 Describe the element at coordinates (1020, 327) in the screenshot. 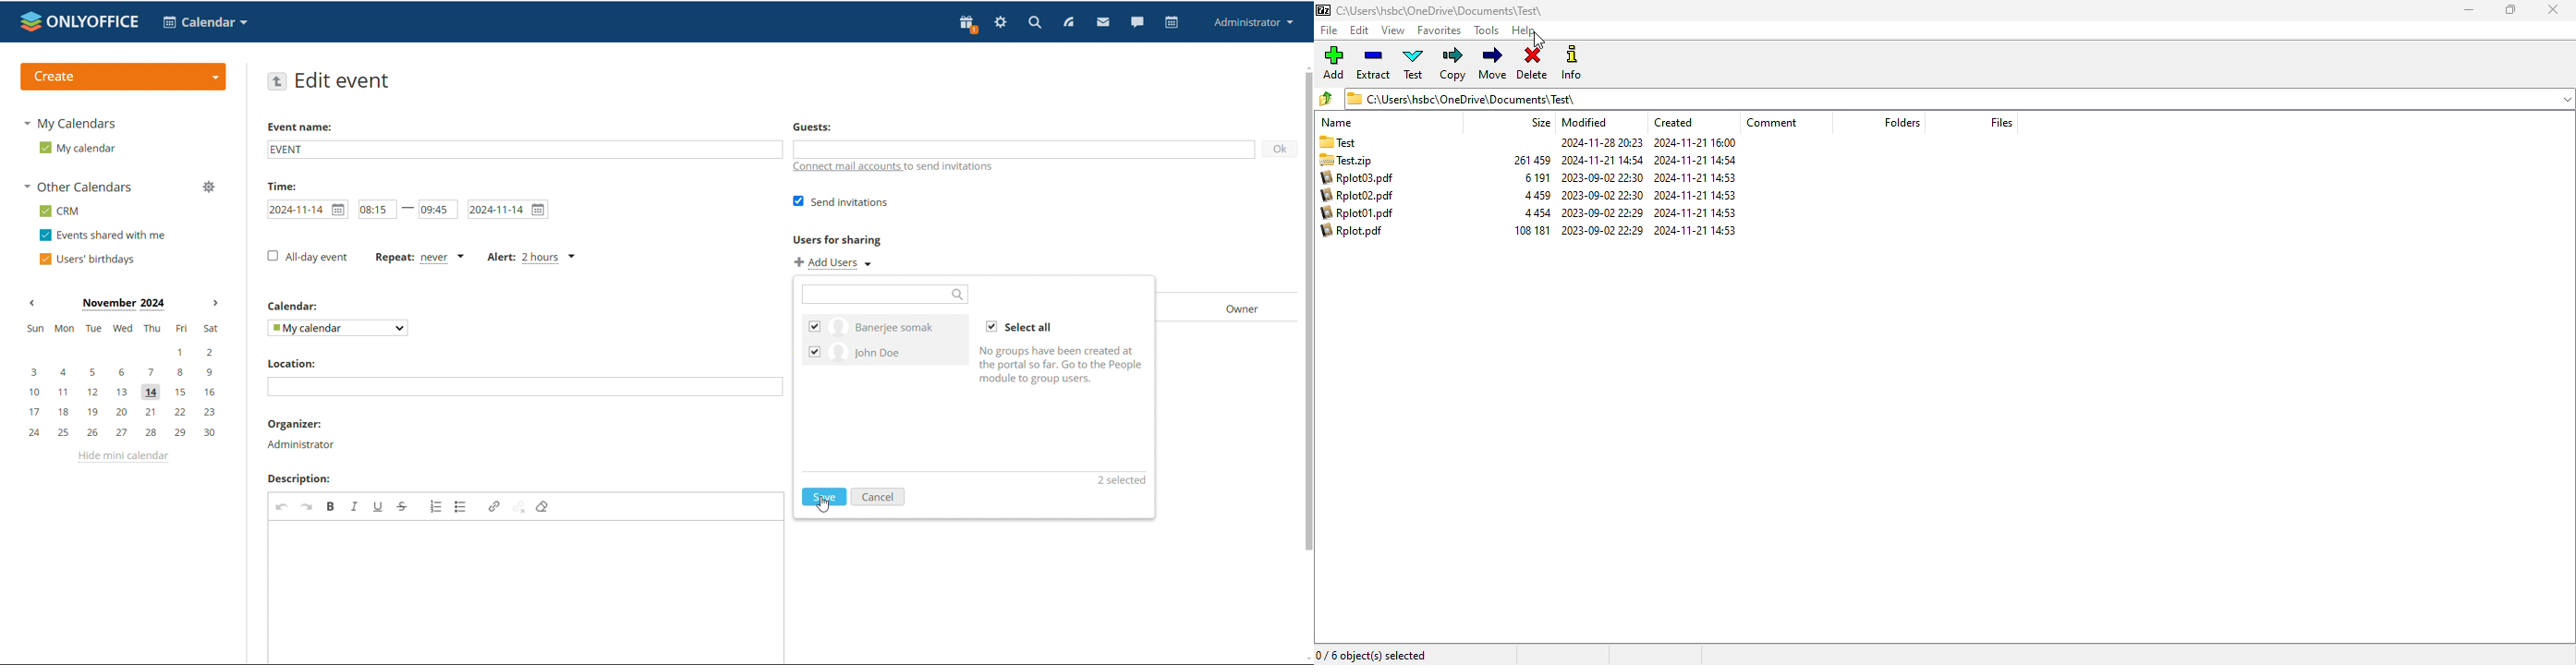

I see `select all ticked` at that location.